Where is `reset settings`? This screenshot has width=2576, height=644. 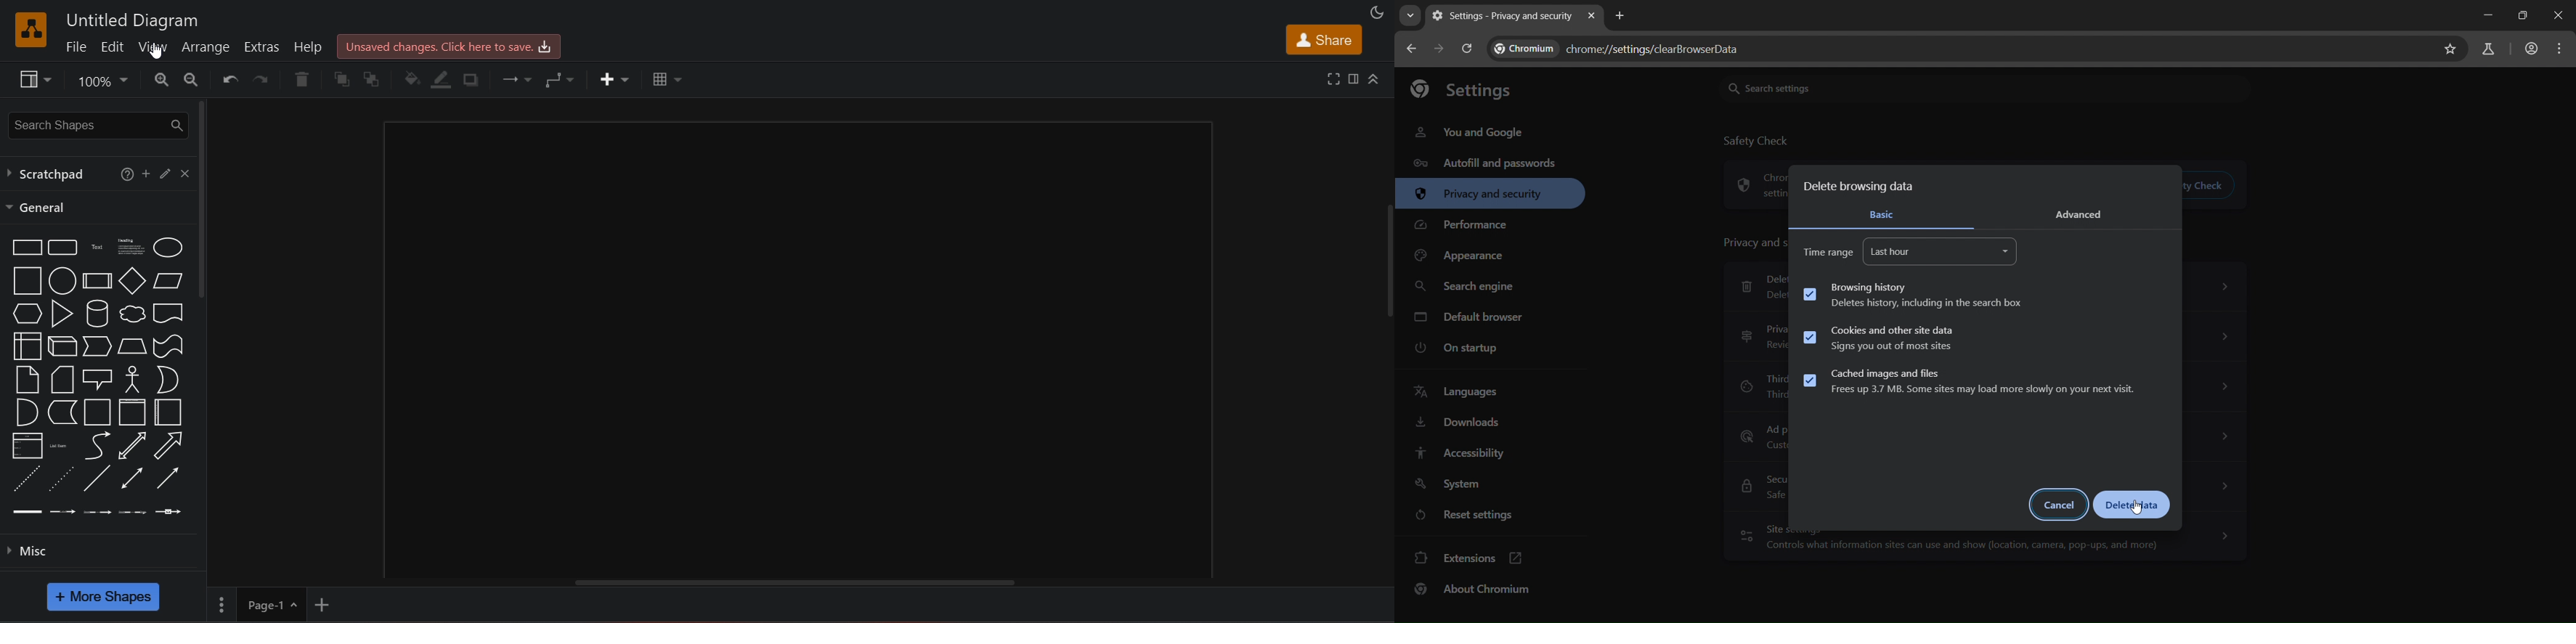 reset settings is located at coordinates (1484, 516).